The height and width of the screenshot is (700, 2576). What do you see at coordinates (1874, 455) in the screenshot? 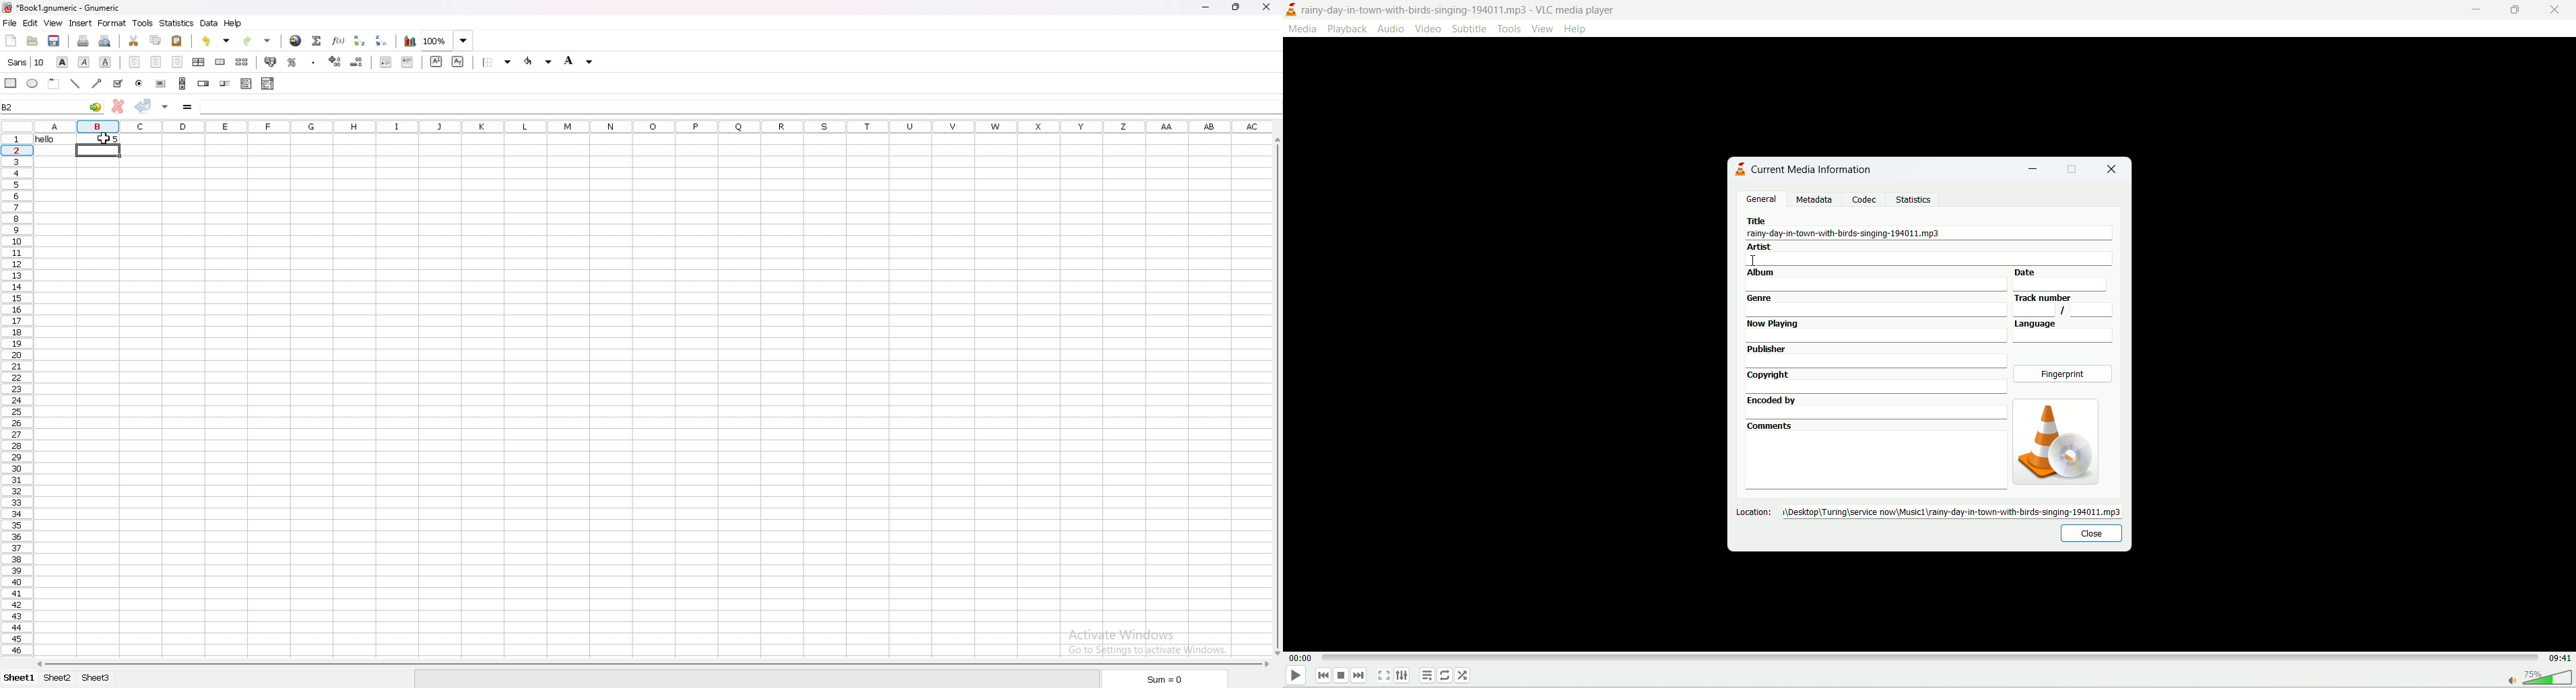
I see `comments` at bounding box center [1874, 455].